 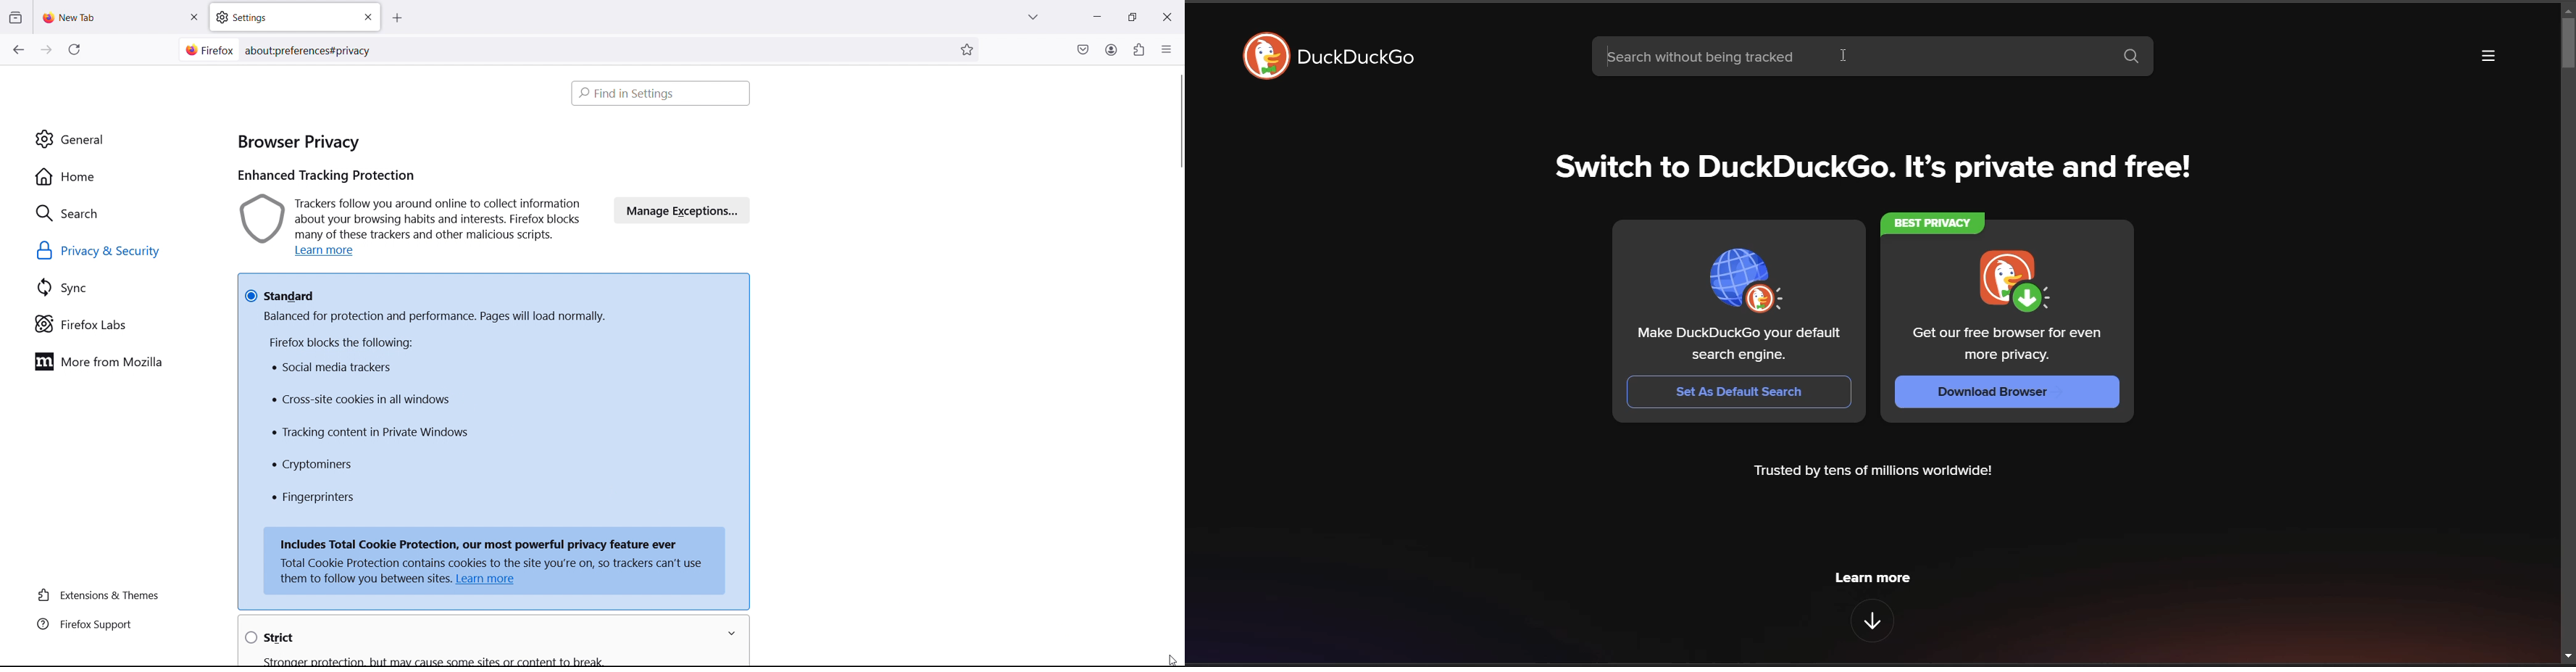 What do you see at coordinates (2014, 282) in the screenshot?
I see `image` at bounding box center [2014, 282].